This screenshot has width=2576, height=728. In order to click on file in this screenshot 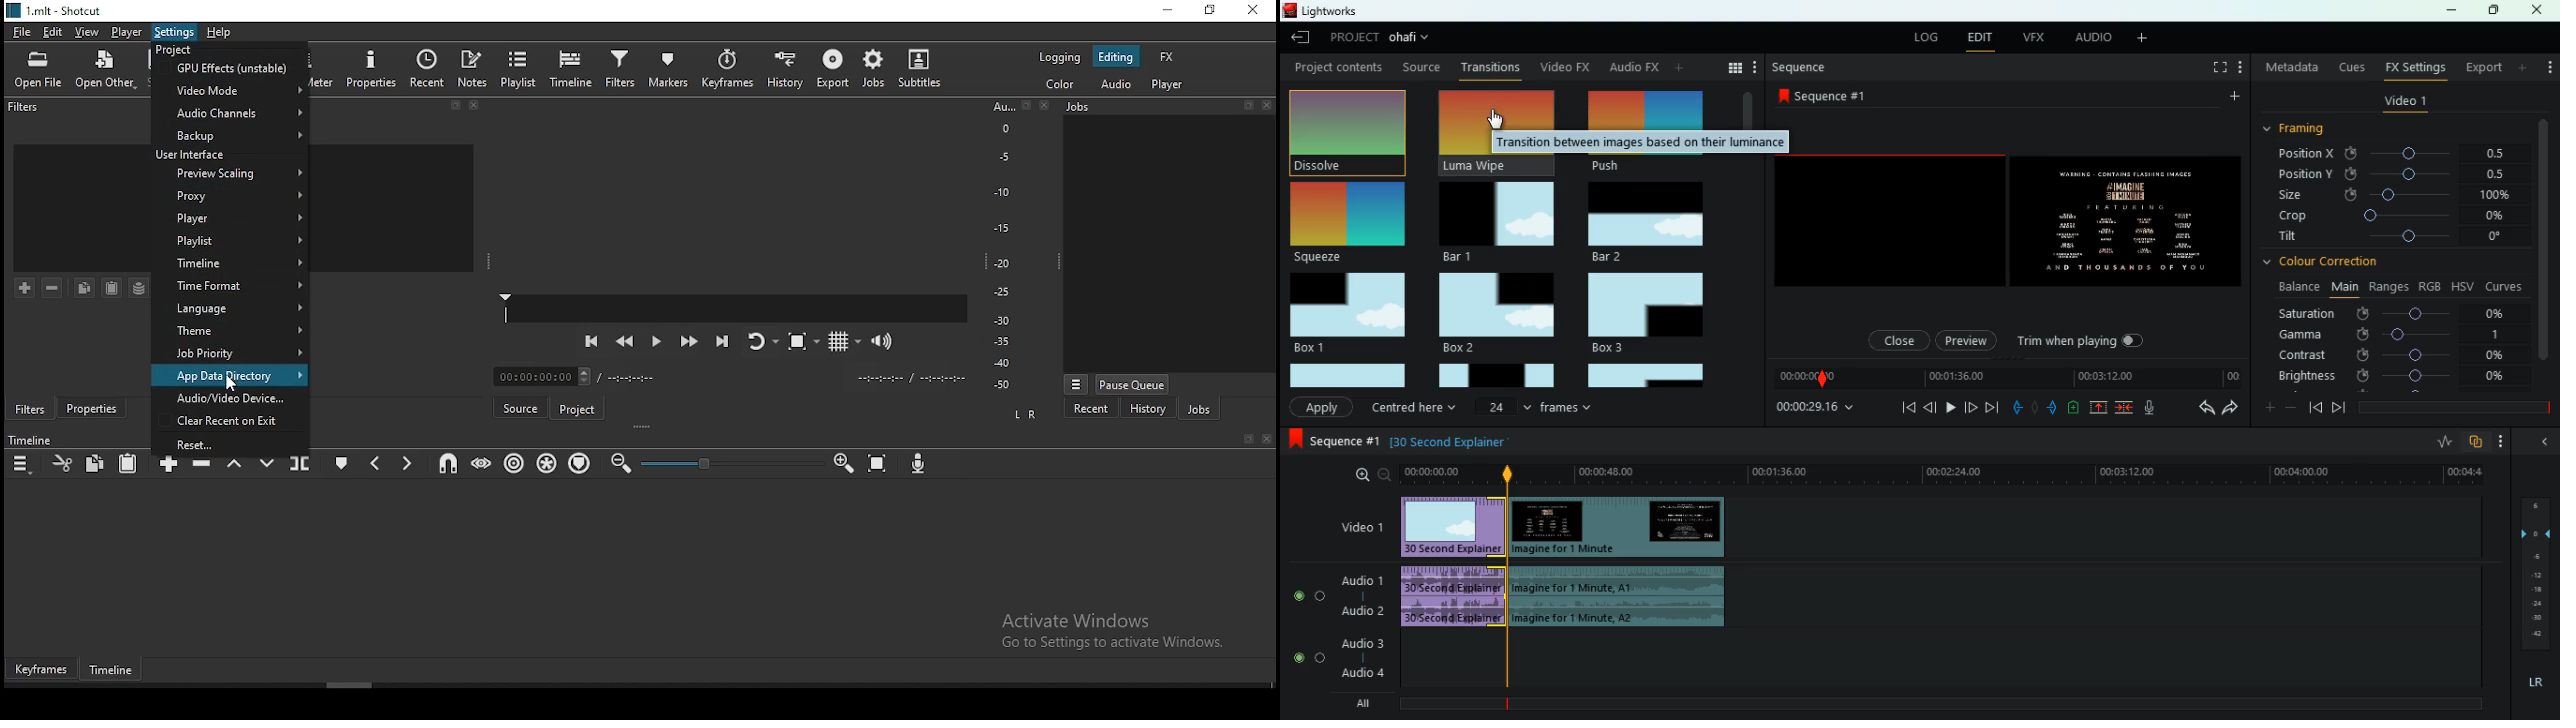, I will do `click(20, 30)`.